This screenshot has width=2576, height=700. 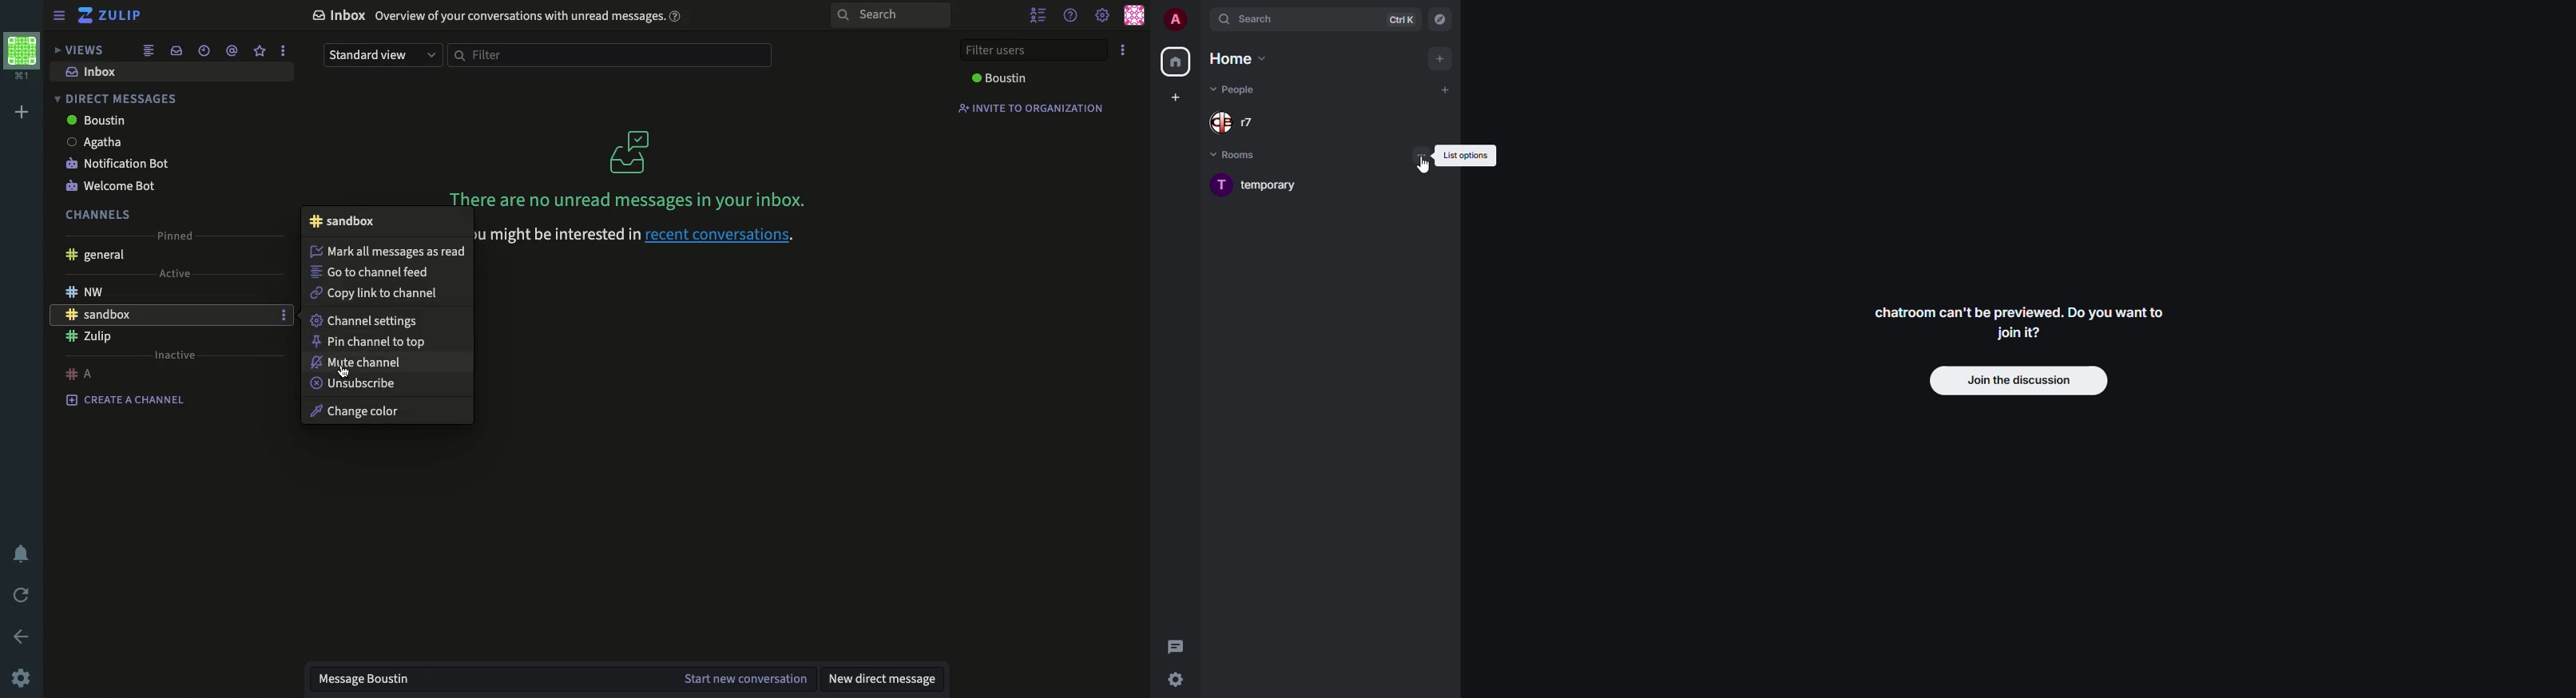 What do you see at coordinates (100, 314) in the screenshot?
I see `sandbox` at bounding box center [100, 314].